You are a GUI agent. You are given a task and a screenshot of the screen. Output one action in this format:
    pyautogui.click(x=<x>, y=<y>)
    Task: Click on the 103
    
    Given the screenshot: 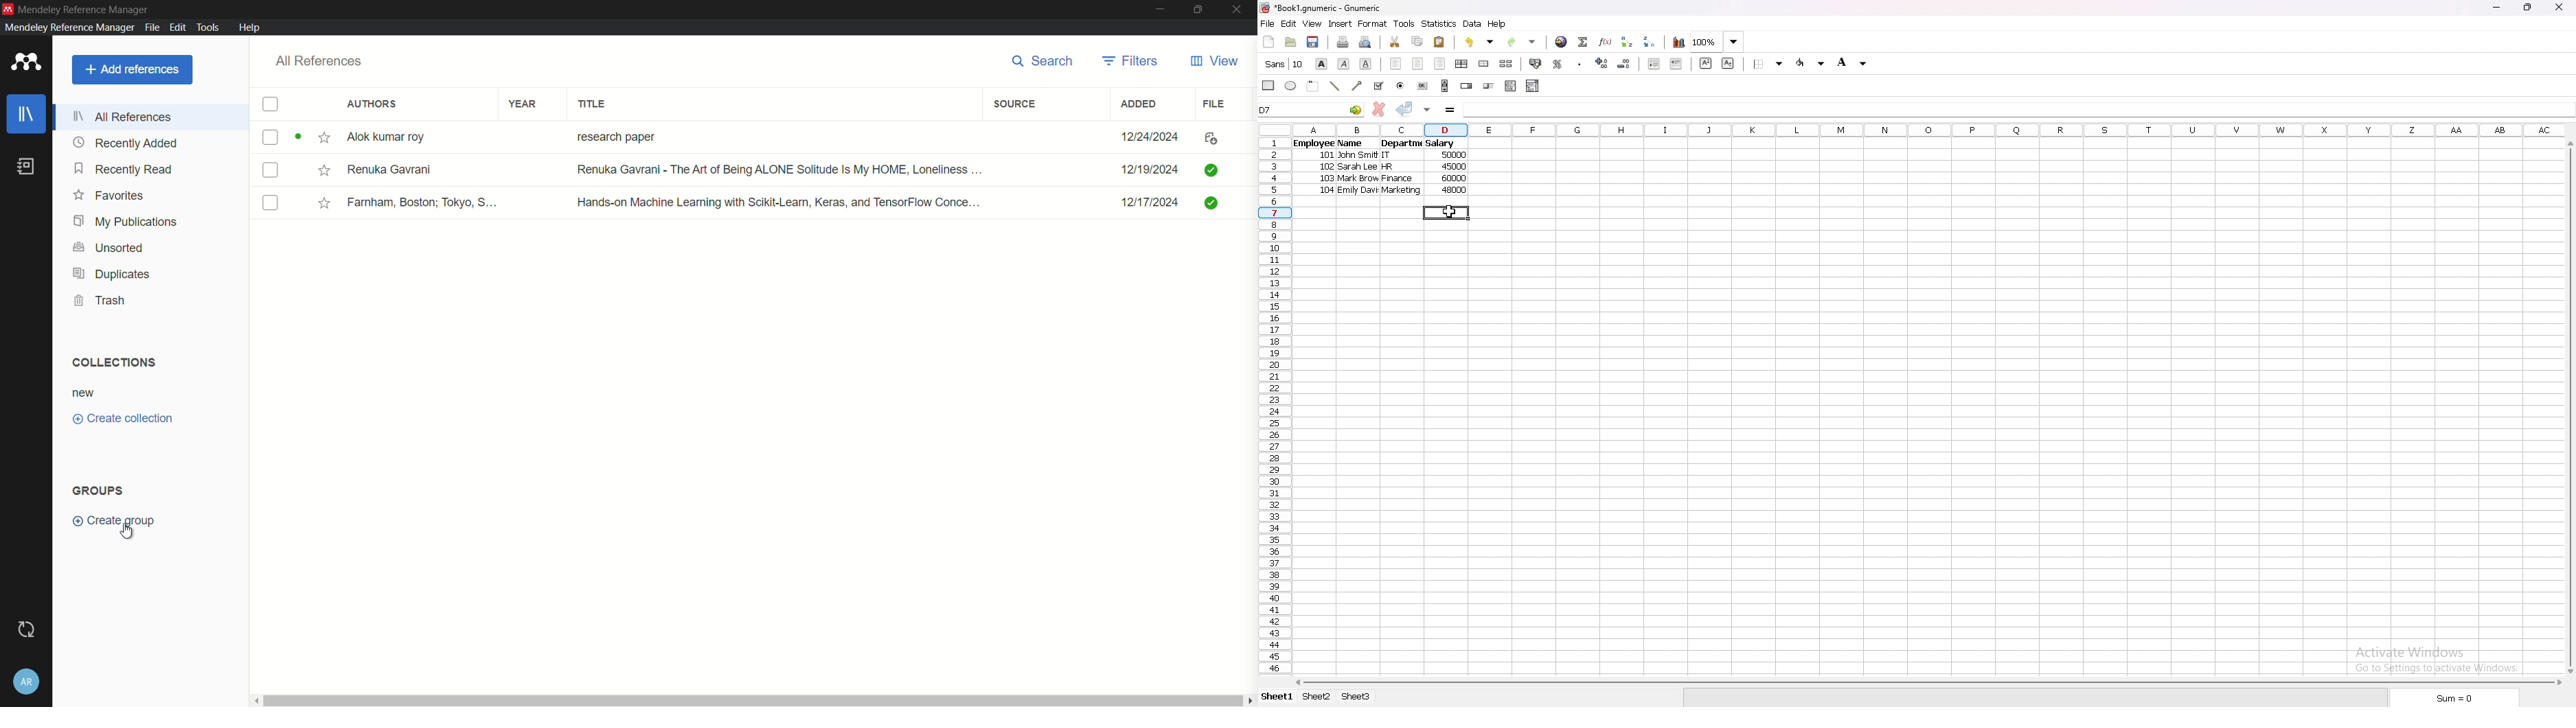 What is the action you would take?
    pyautogui.click(x=1325, y=179)
    